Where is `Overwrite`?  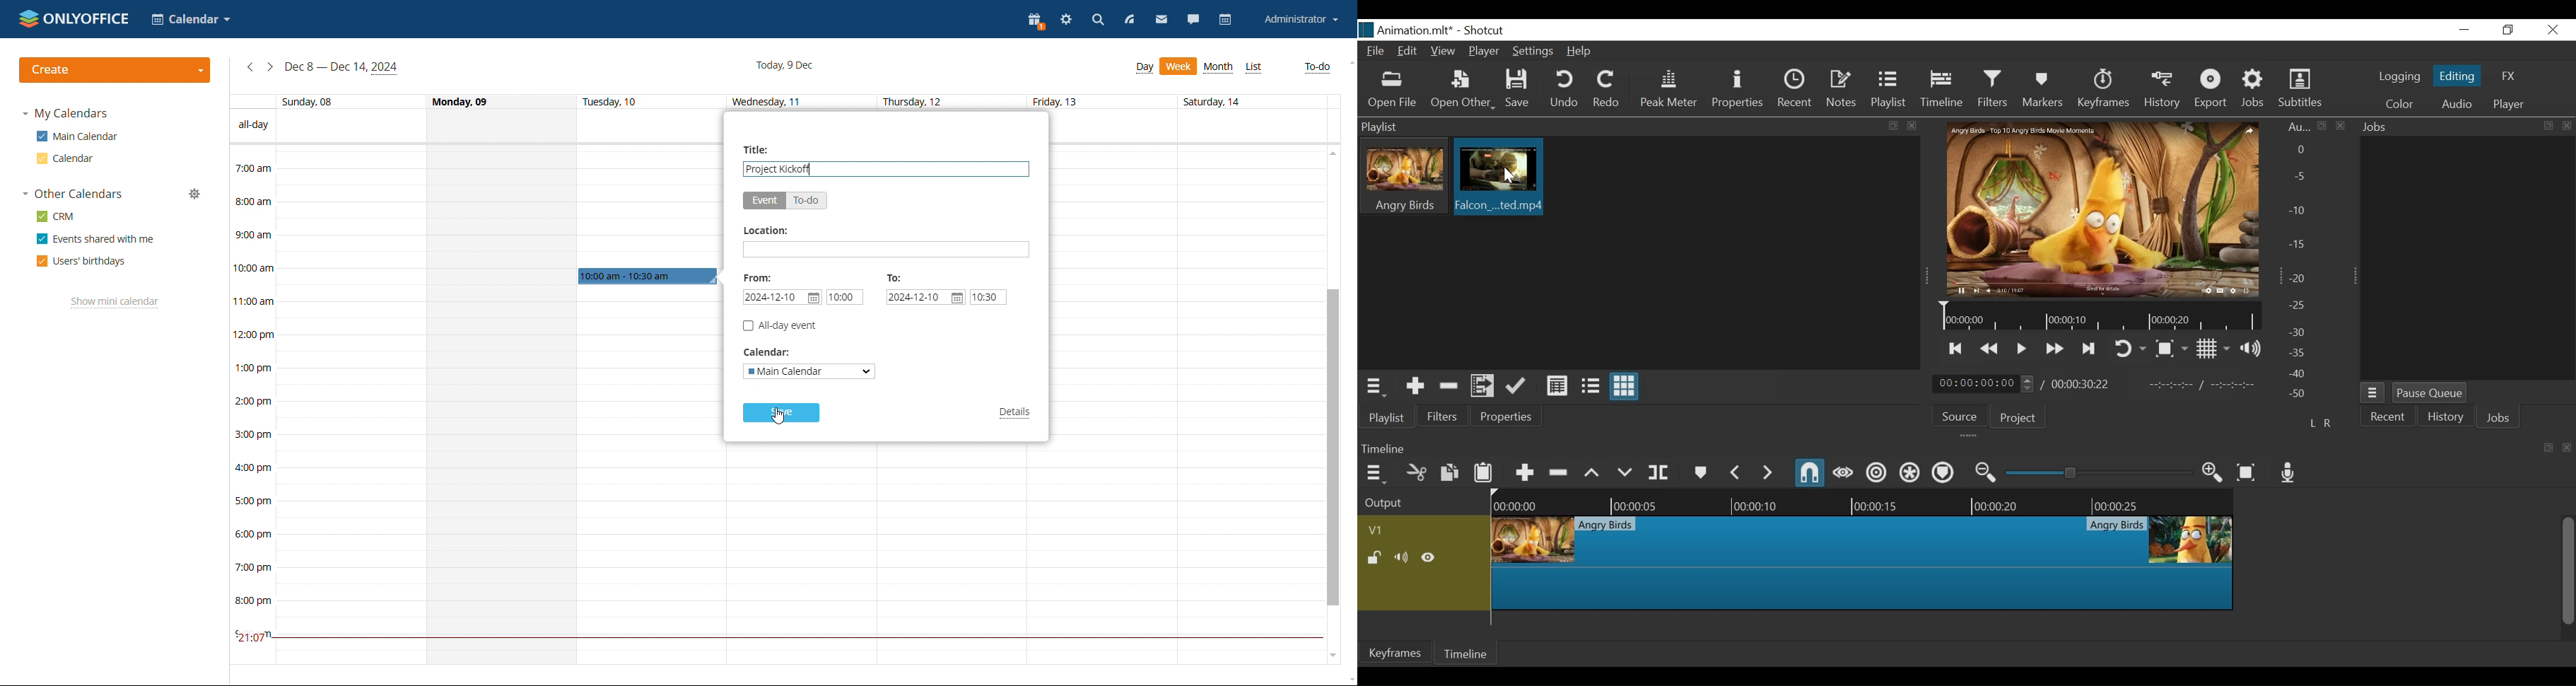 Overwrite is located at coordinates (1625, 470).